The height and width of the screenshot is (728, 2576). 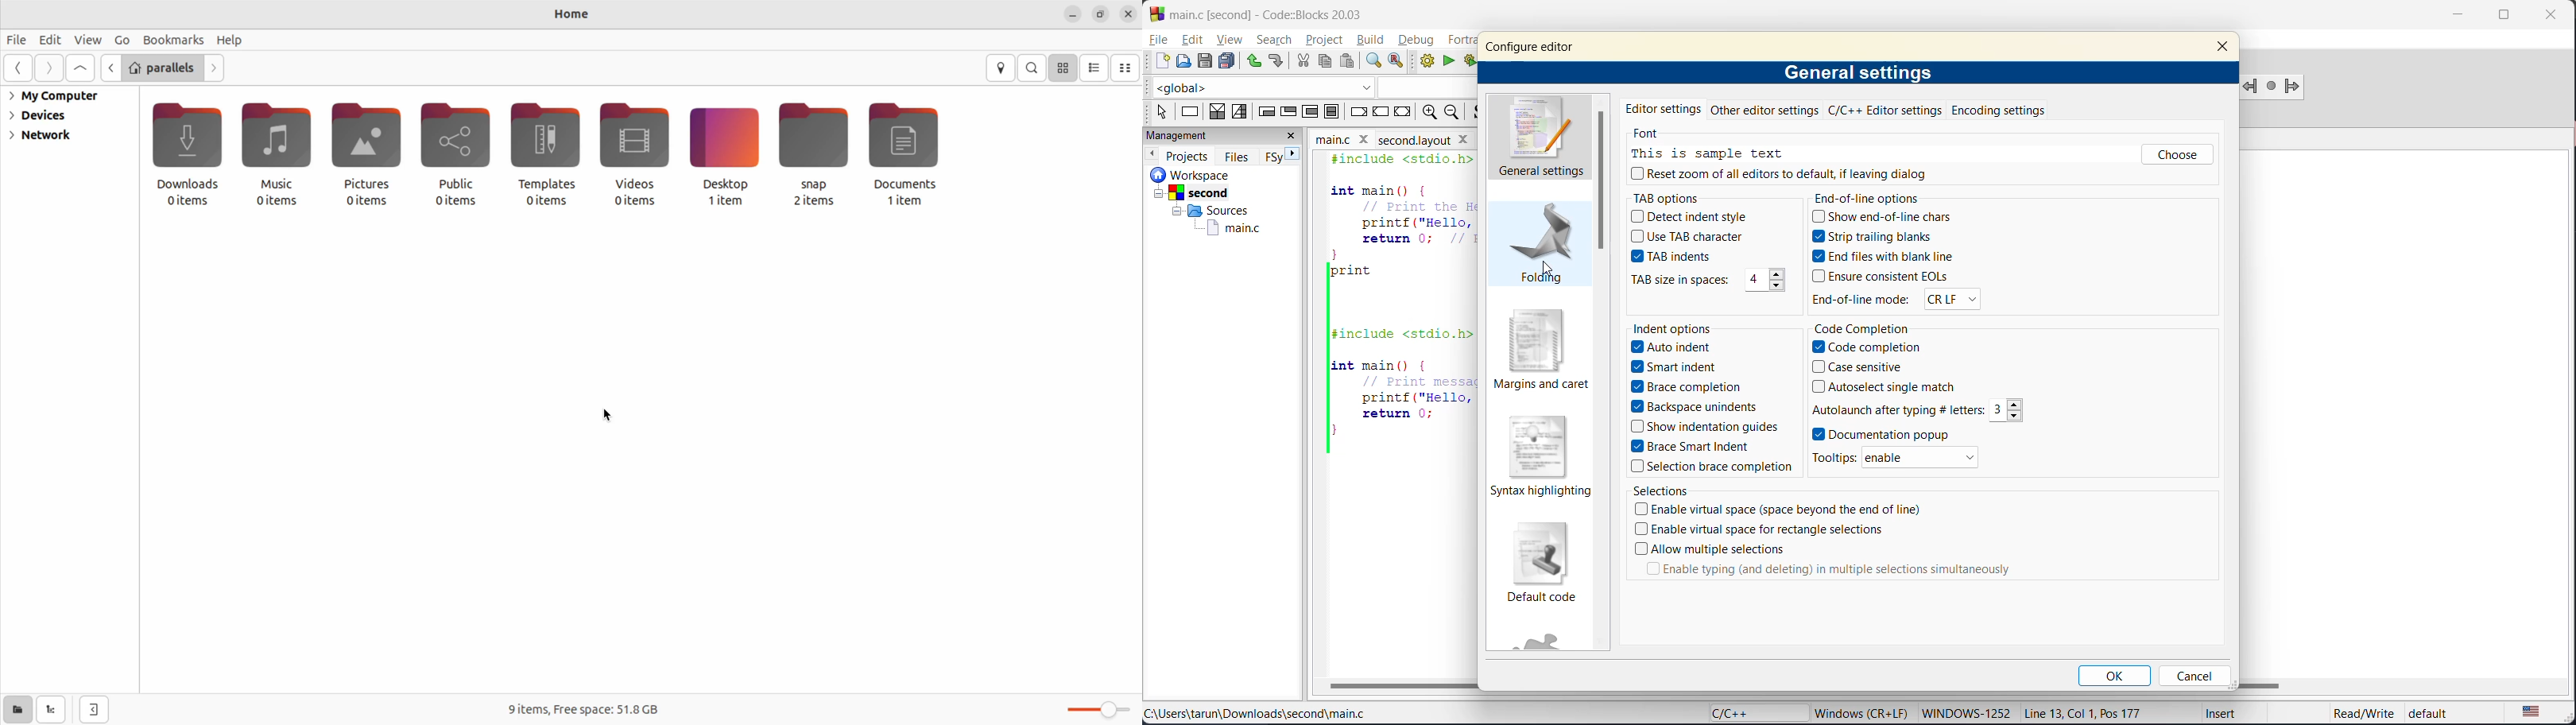 I want to click on , so click(x=121, y=39).